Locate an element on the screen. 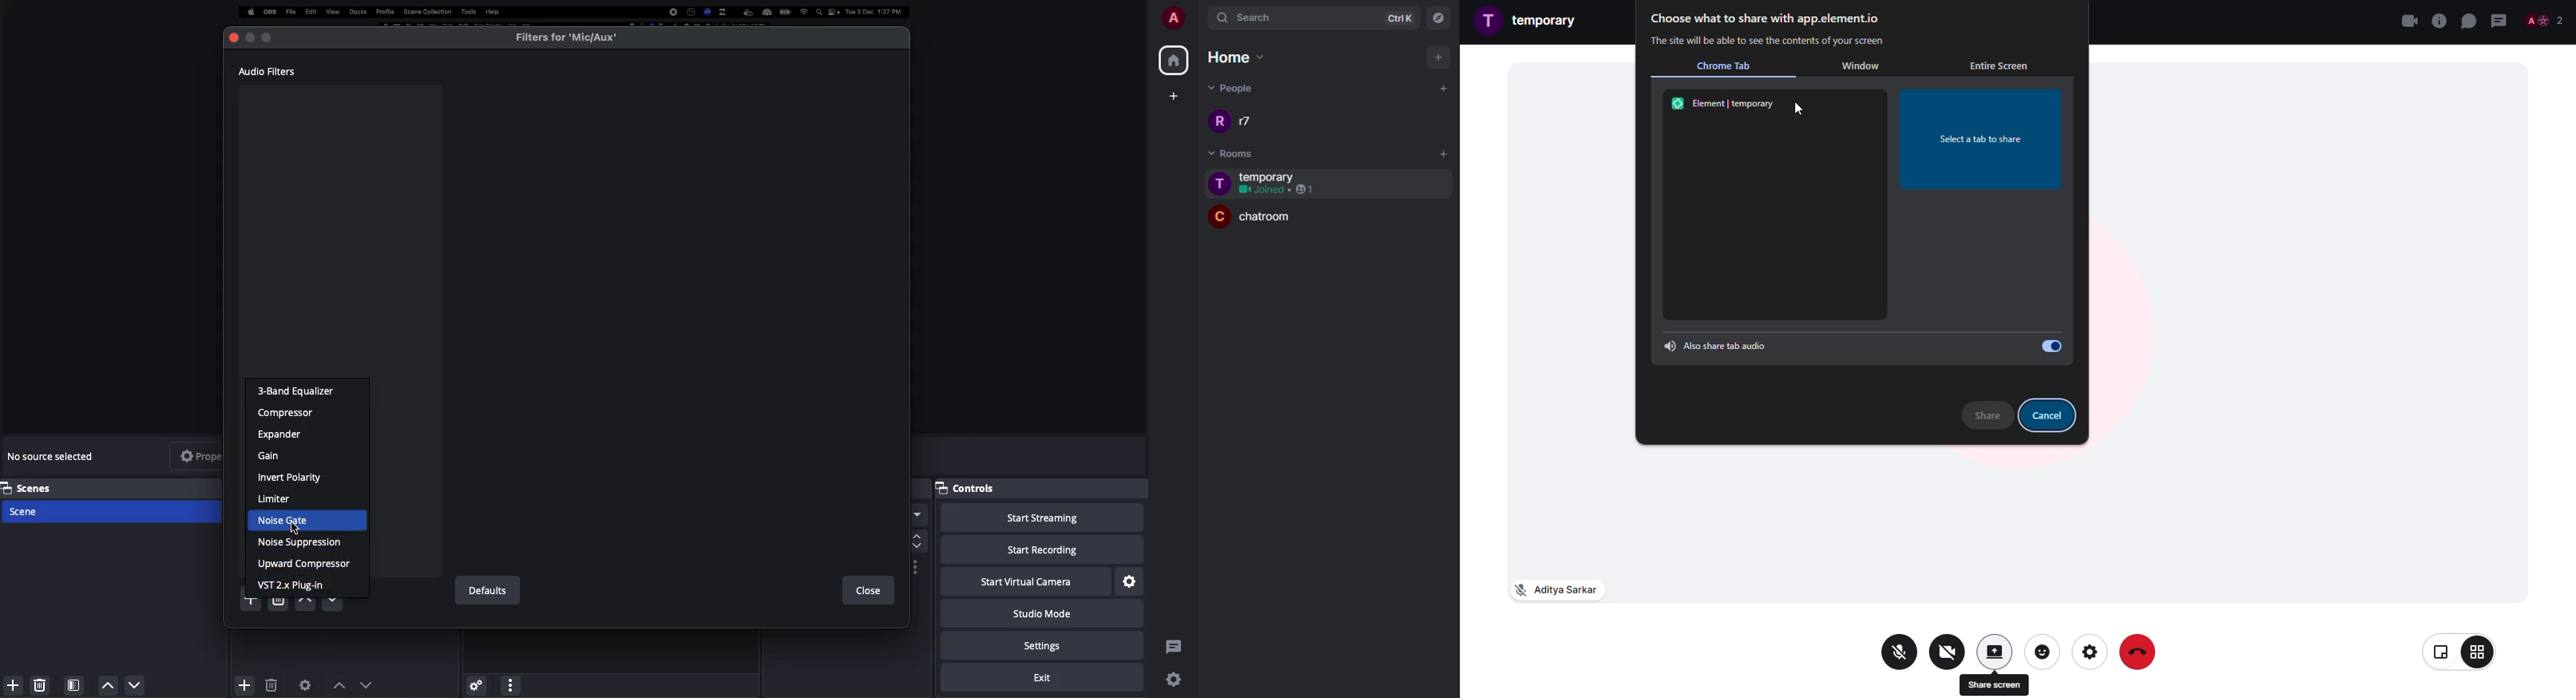  window is located at coordinates (1860, 66).